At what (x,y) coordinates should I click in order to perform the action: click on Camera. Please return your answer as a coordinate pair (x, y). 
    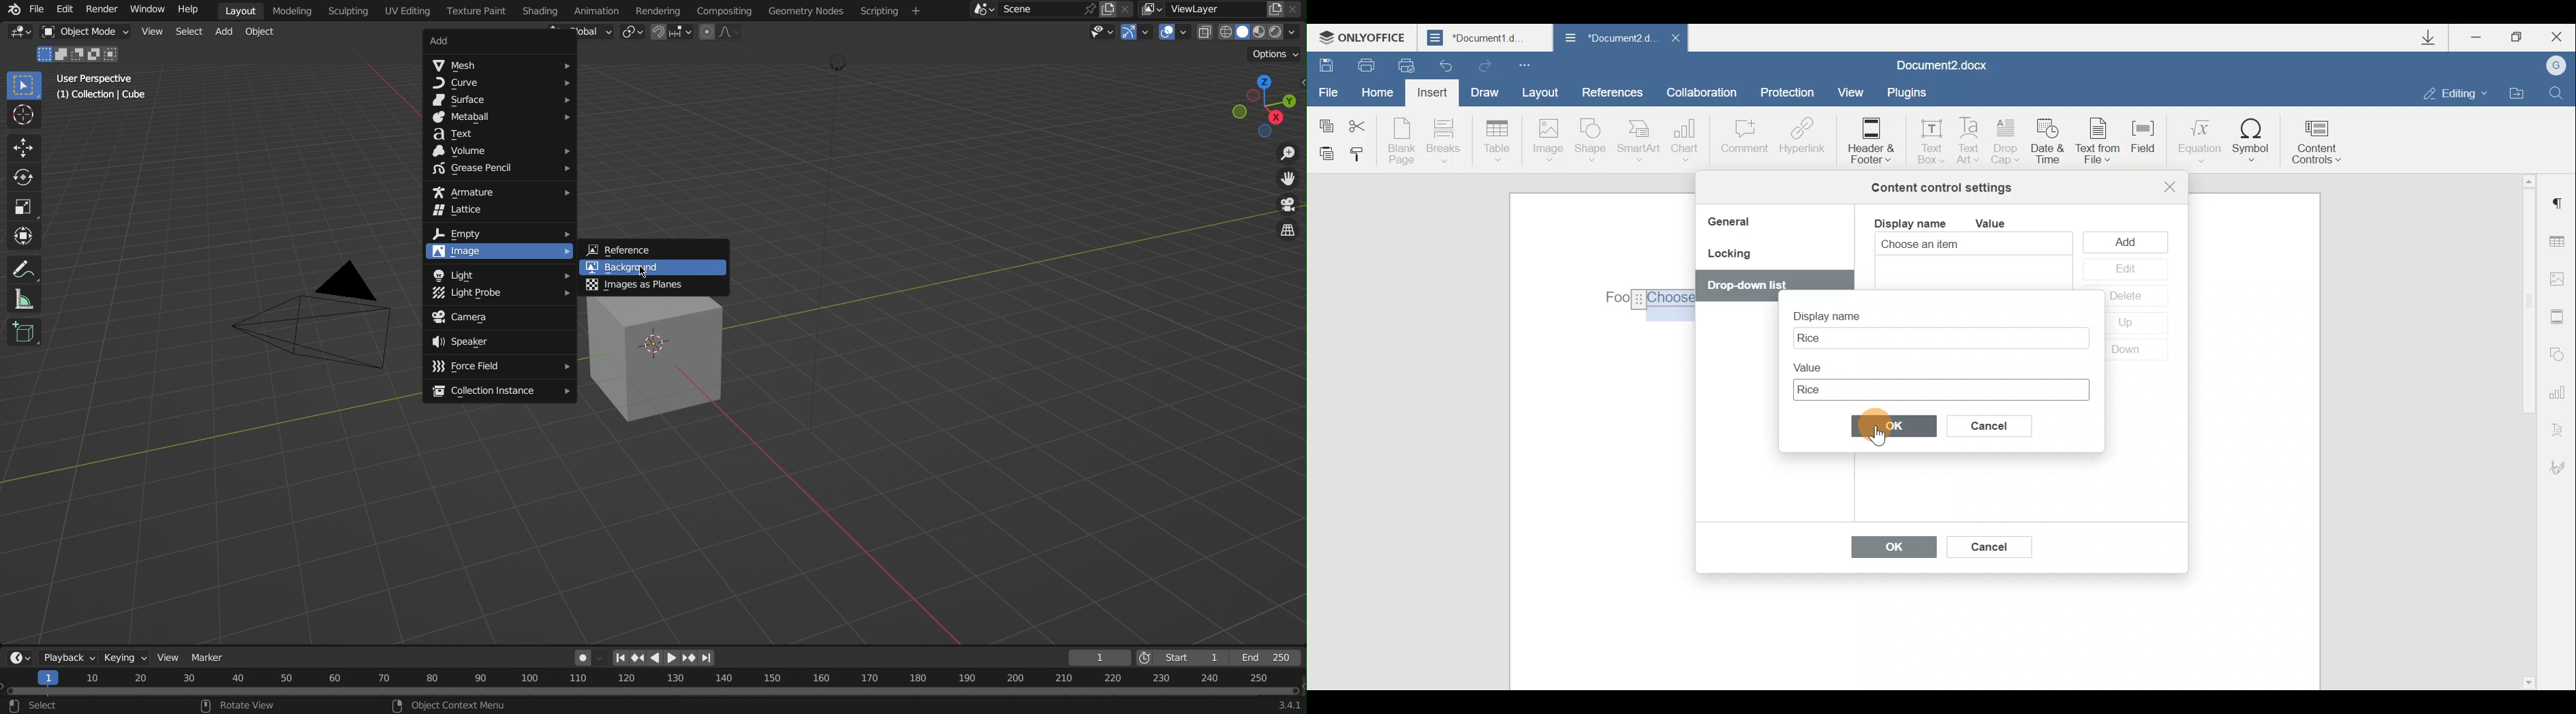
    Looking at the image, I should click on (502, 315).